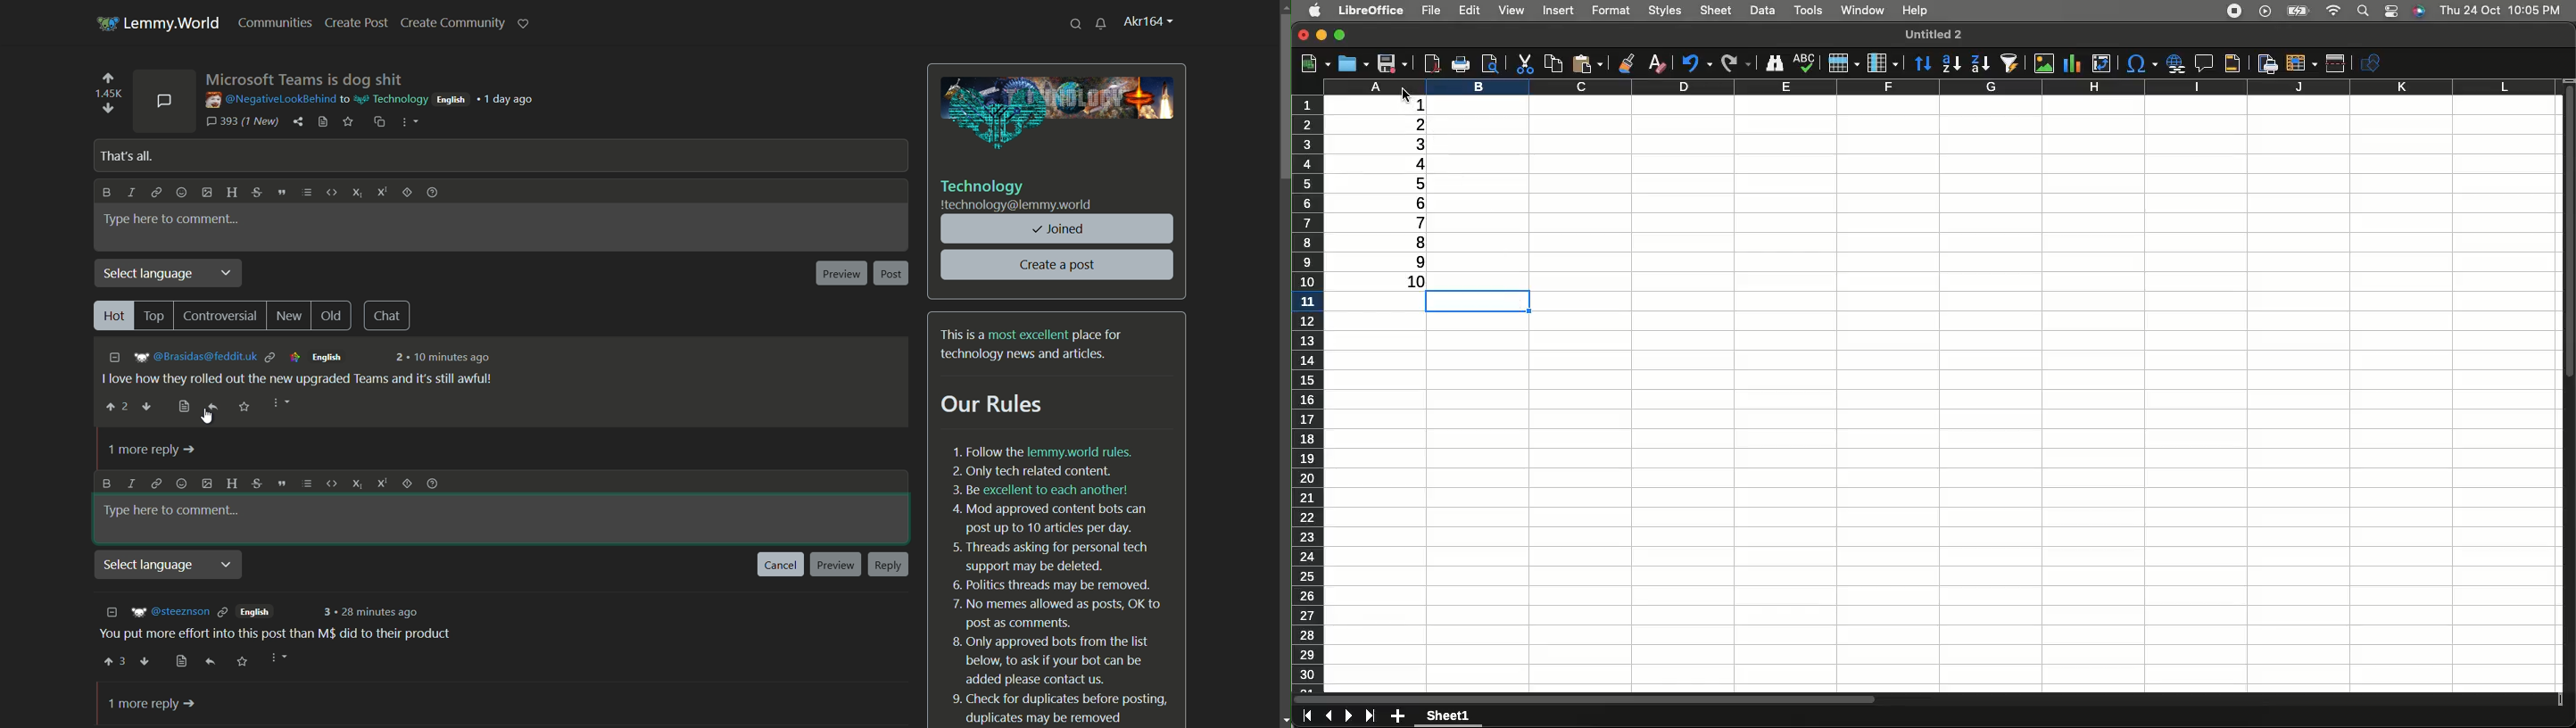  What do you see at coordinates (382, 482) in the screenshot?
I see `superscript` at bounding box center [382, 482].